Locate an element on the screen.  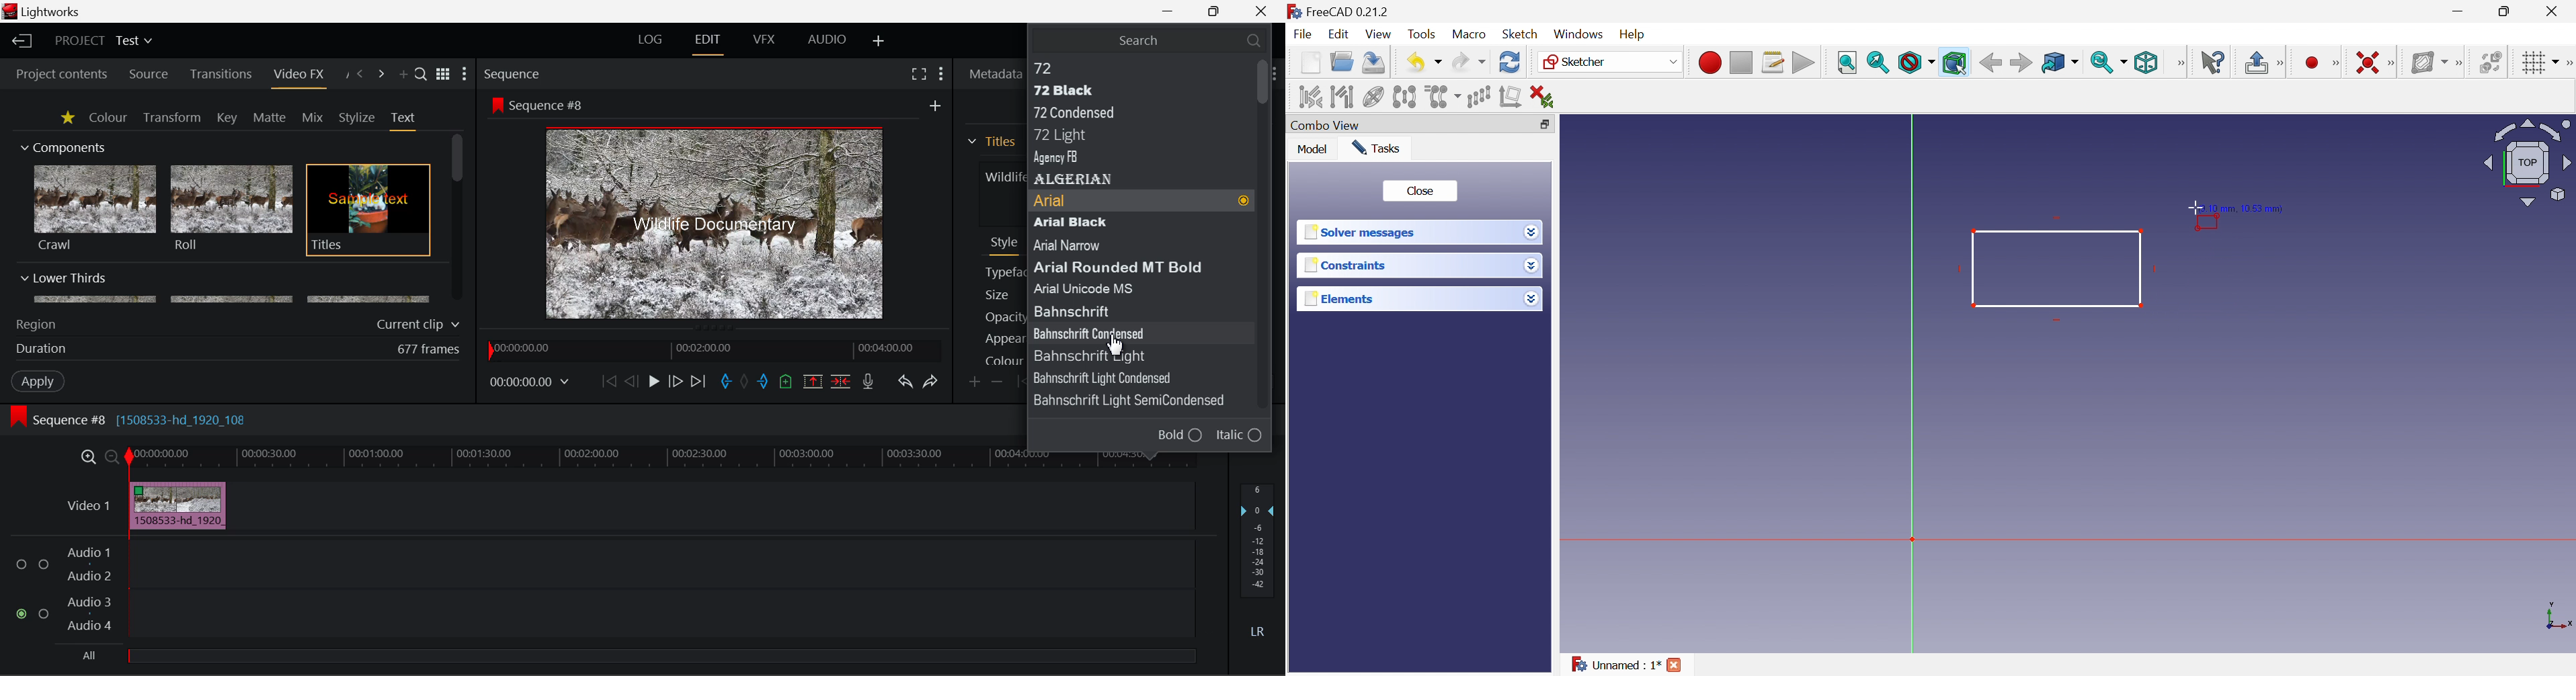
72 Light is located at coordinates (1128, 136).